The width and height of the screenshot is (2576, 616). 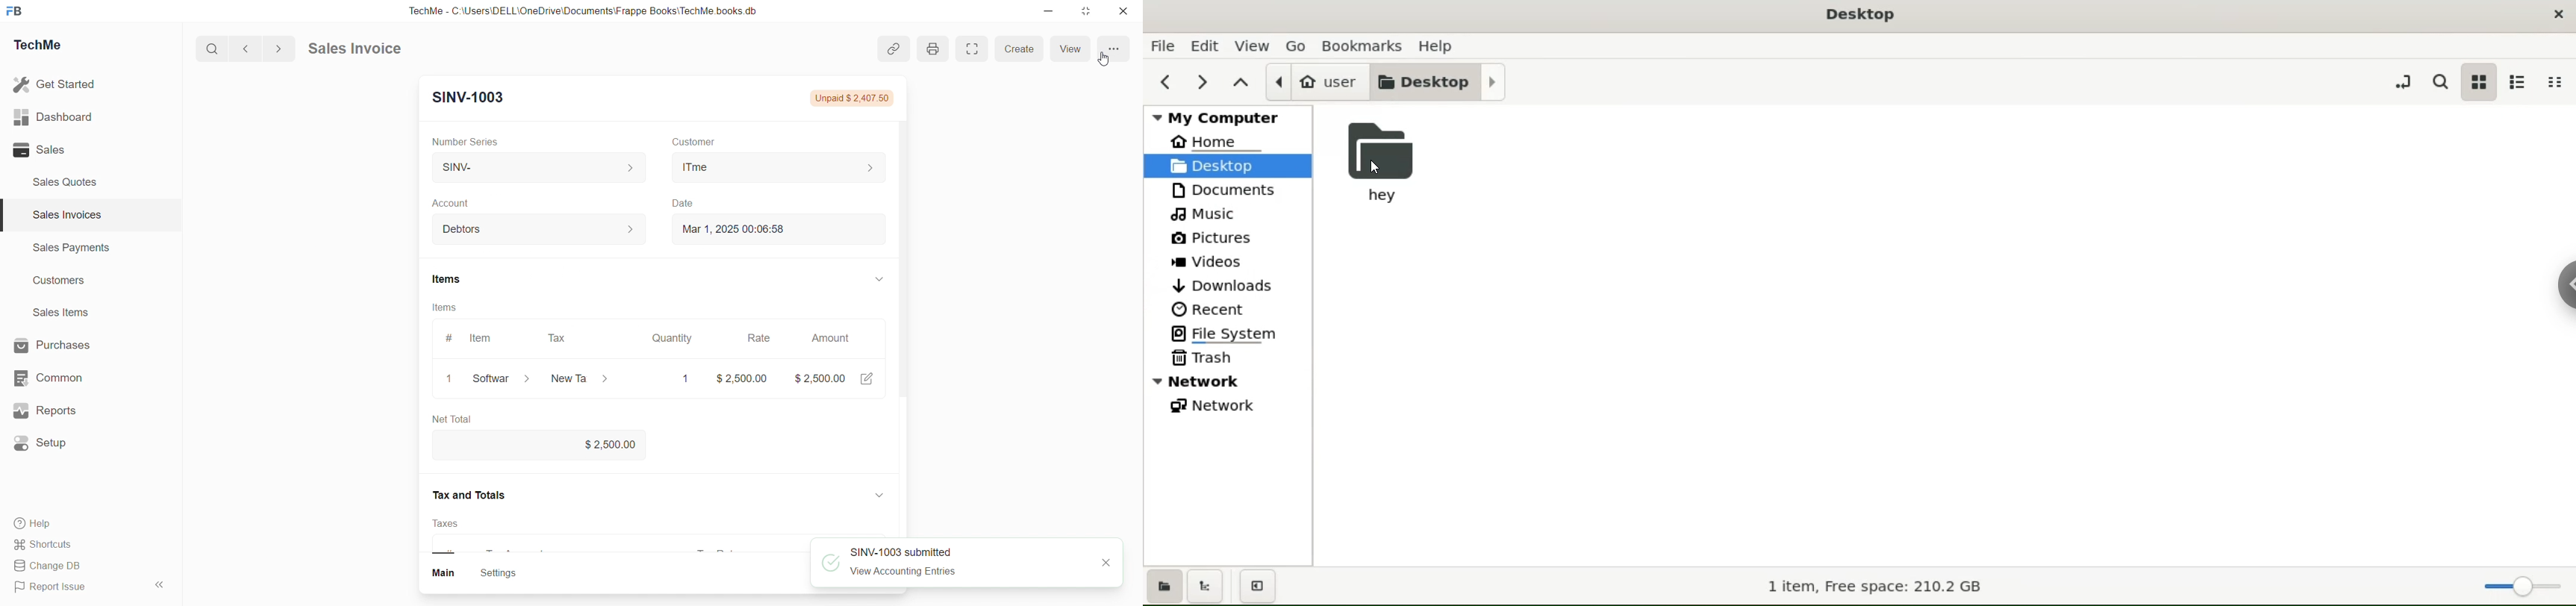 I want to click on 1 $ 2,500.00, so click(x=740, y=377).